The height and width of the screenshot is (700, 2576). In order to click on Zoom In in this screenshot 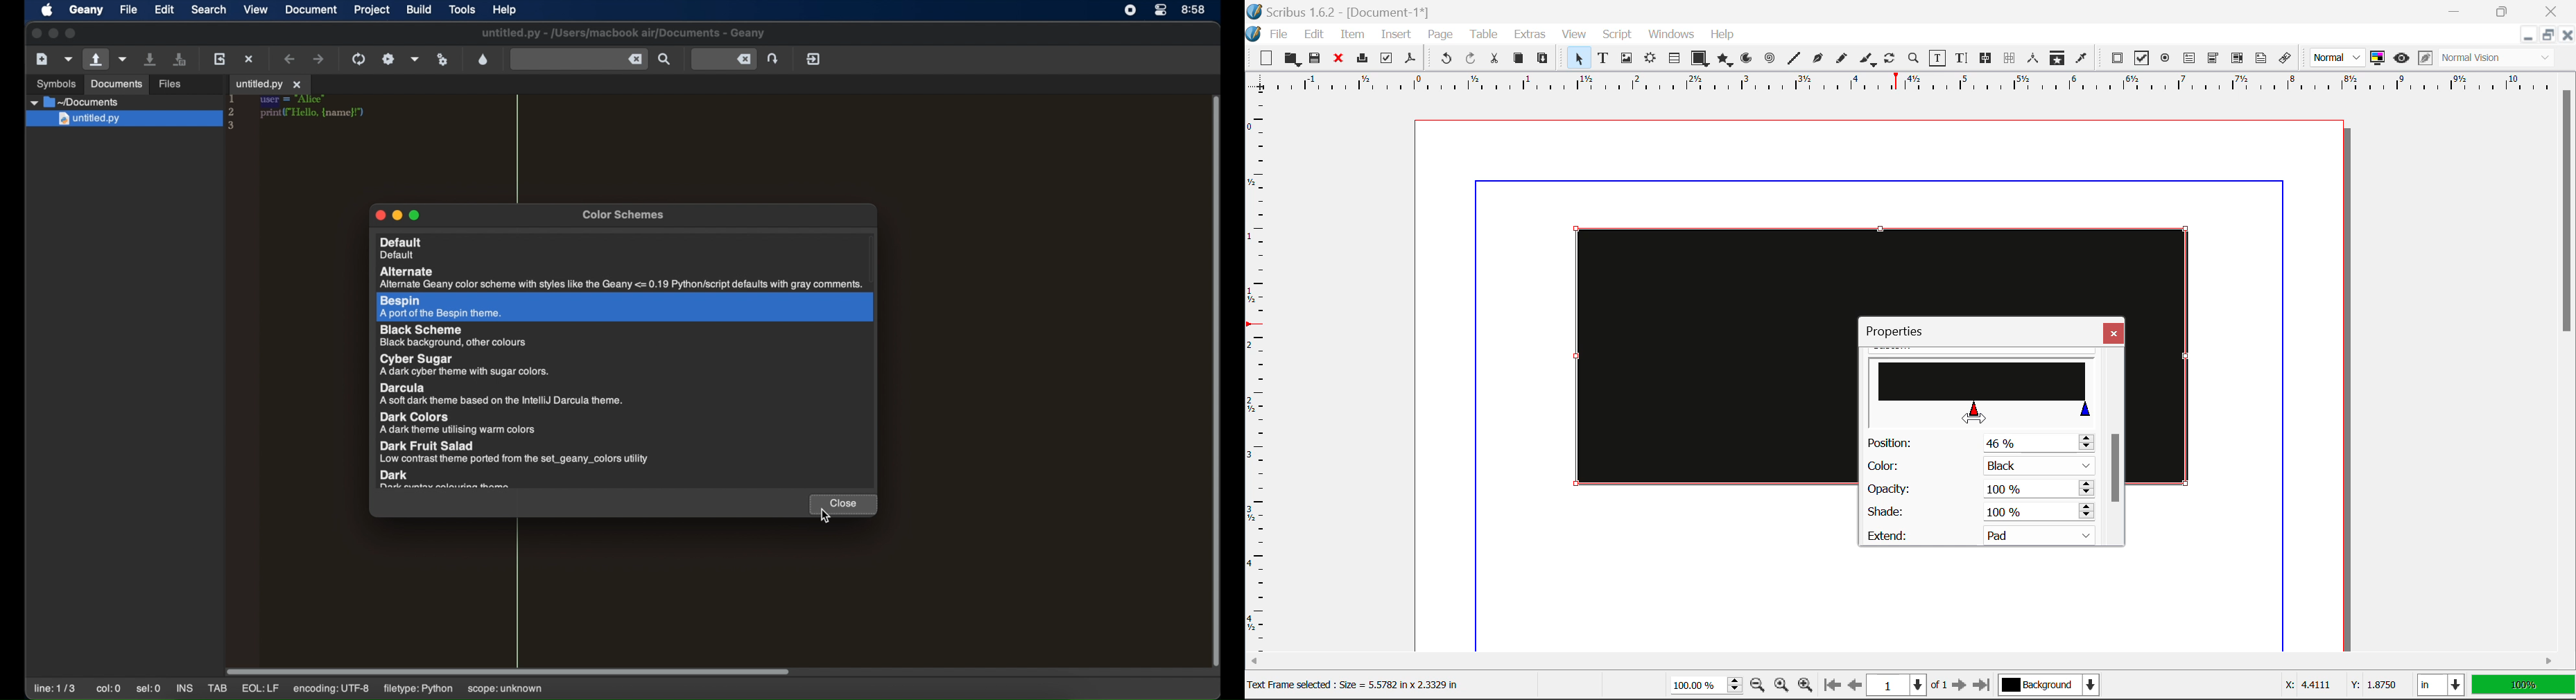, I will do `click(1806, 687)`.